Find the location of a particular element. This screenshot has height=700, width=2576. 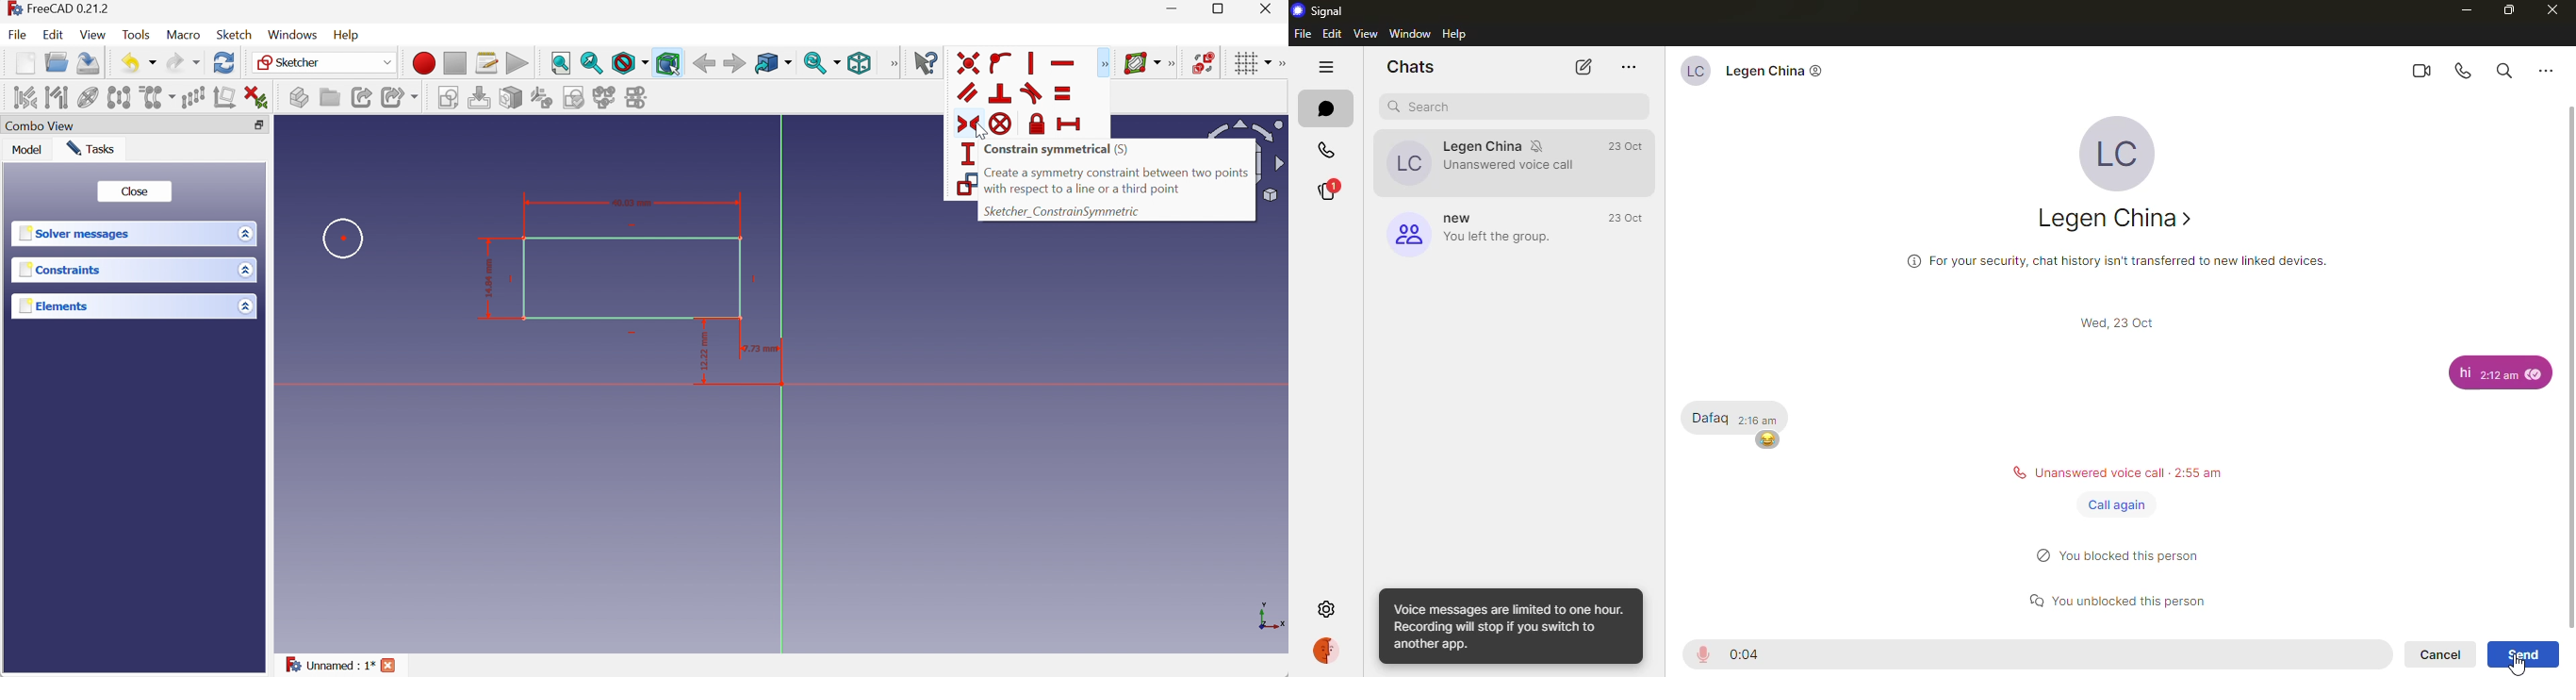

signal is located at coordinates (1319, 11).